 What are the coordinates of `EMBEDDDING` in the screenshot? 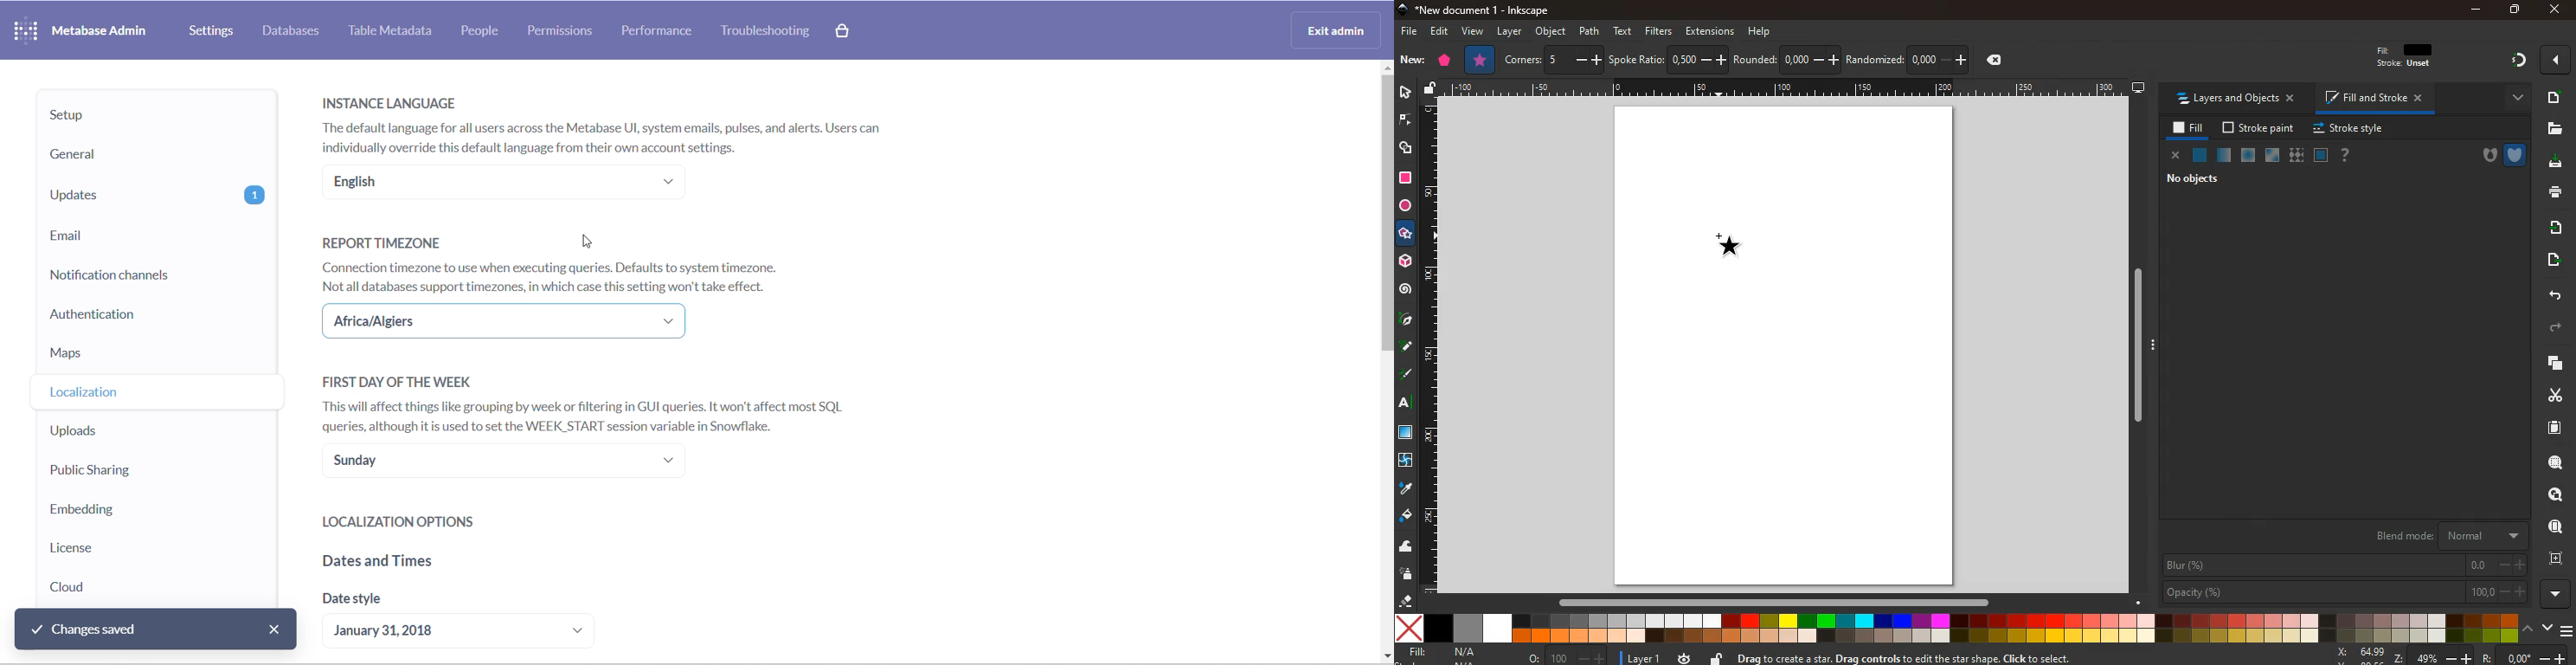 It's located at (127, 509).